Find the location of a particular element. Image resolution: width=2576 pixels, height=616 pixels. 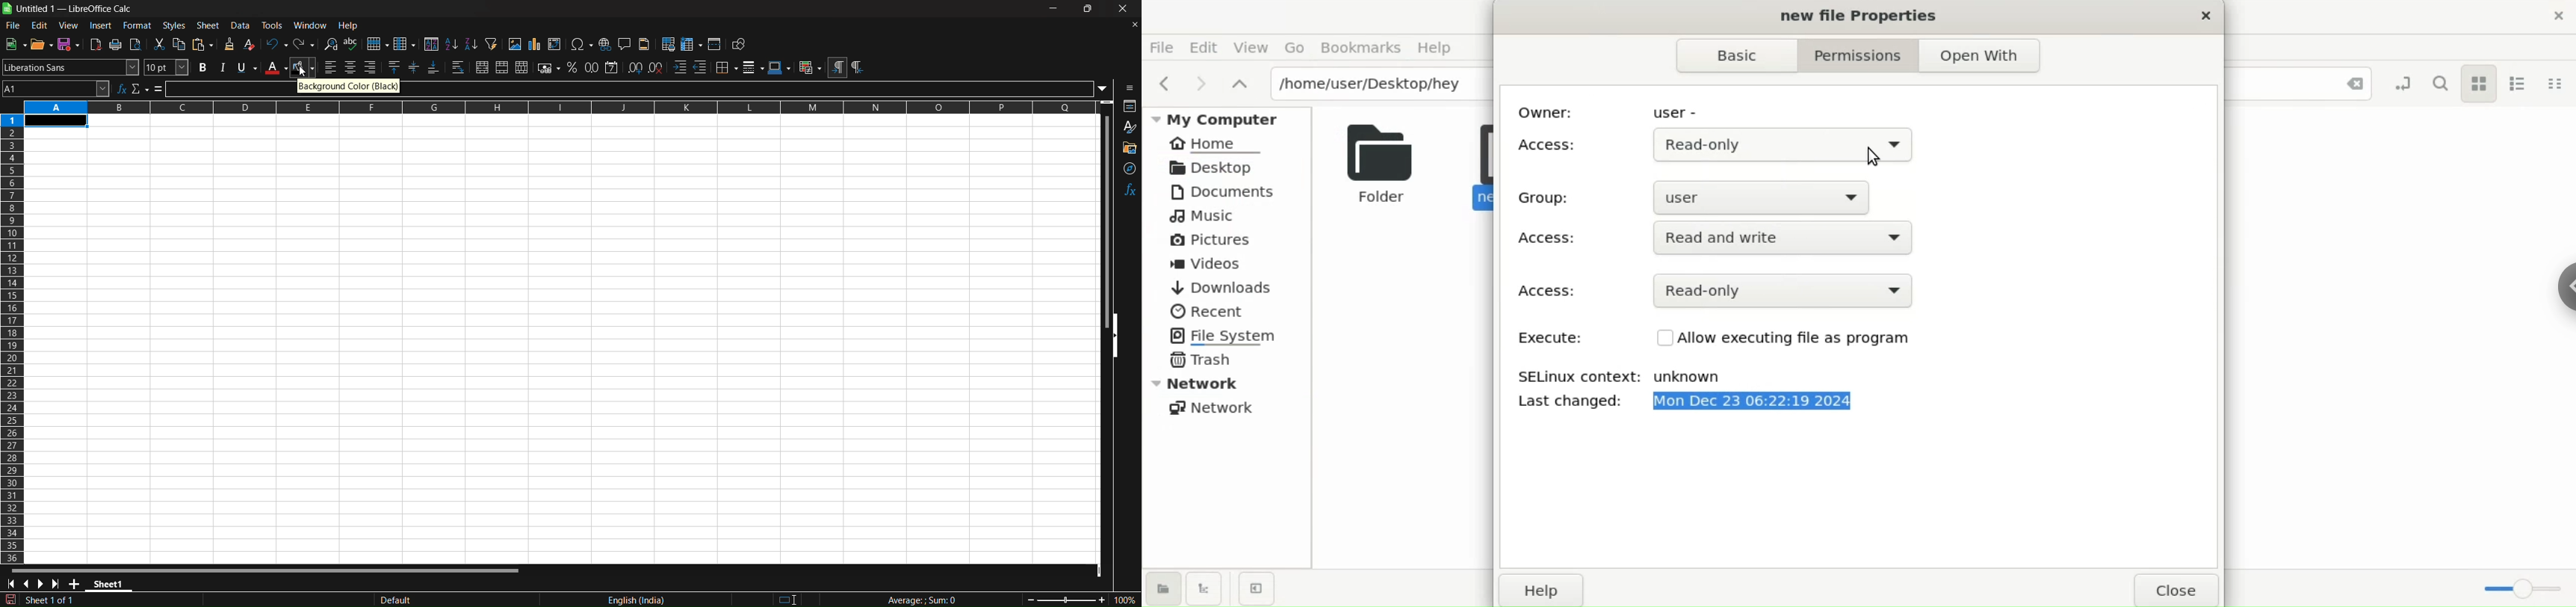

insert comment is located at coordinates (623, 44).